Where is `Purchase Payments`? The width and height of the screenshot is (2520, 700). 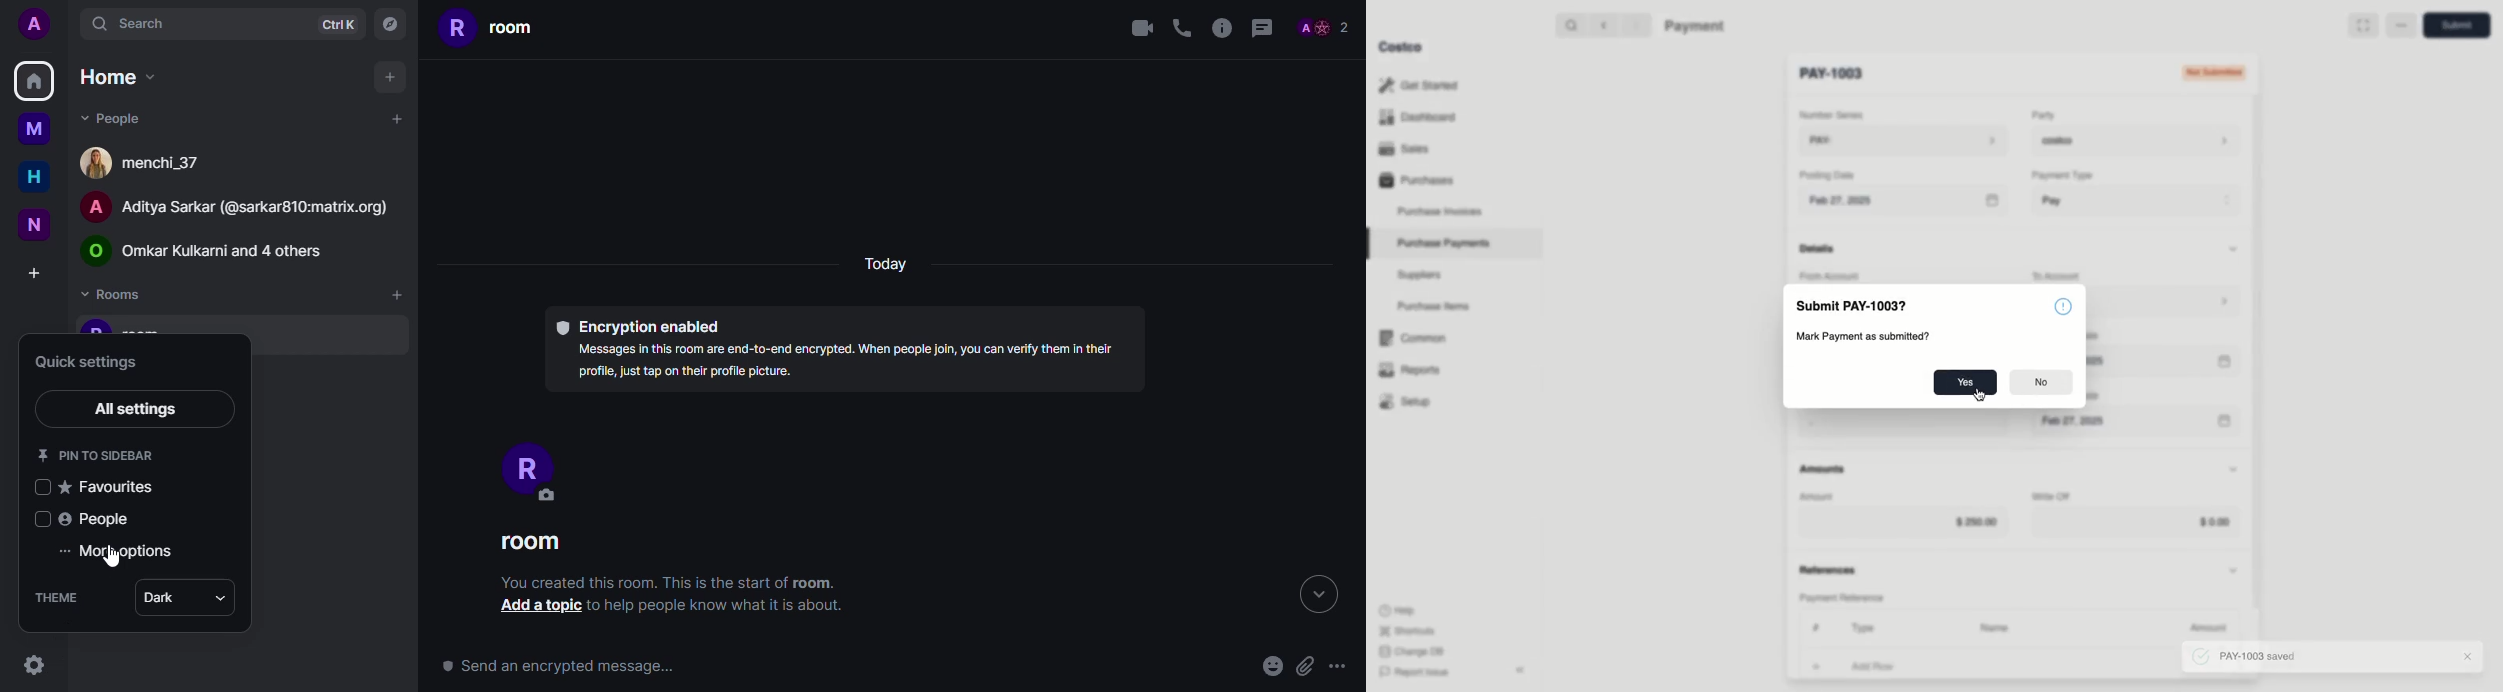
Purchase Payments is located at coordinates (1443, 242).